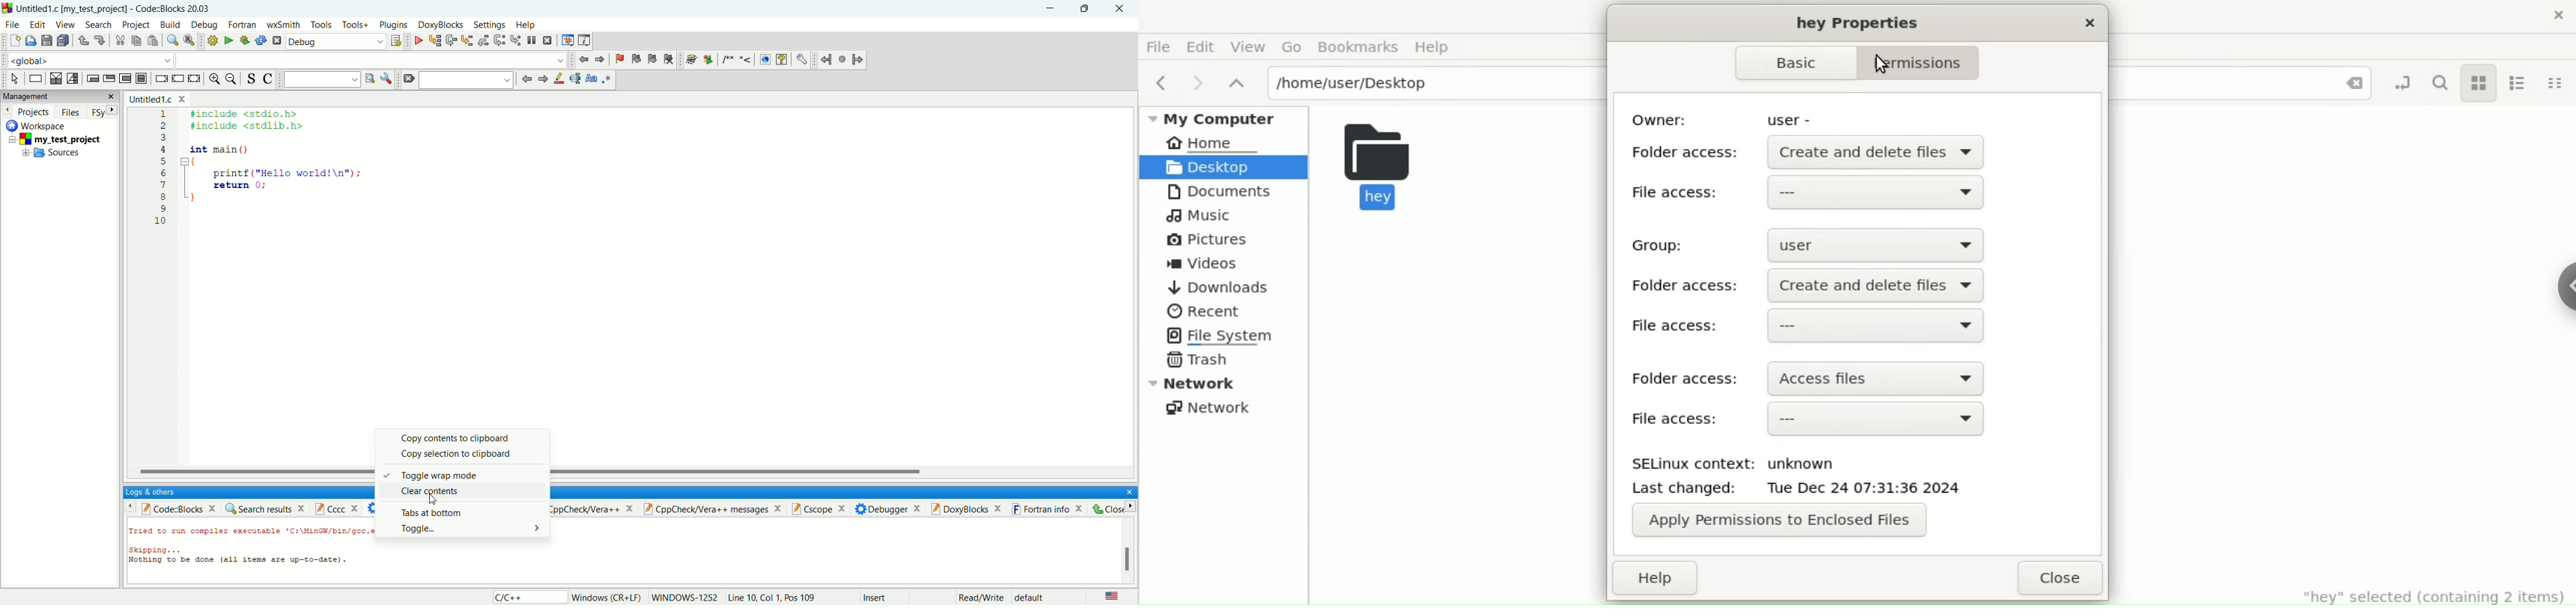 The height and width of the screenshot is (616, 2576). Describe the element at coordinates (739, 59) in the screenshot. I see `comment` at that location.